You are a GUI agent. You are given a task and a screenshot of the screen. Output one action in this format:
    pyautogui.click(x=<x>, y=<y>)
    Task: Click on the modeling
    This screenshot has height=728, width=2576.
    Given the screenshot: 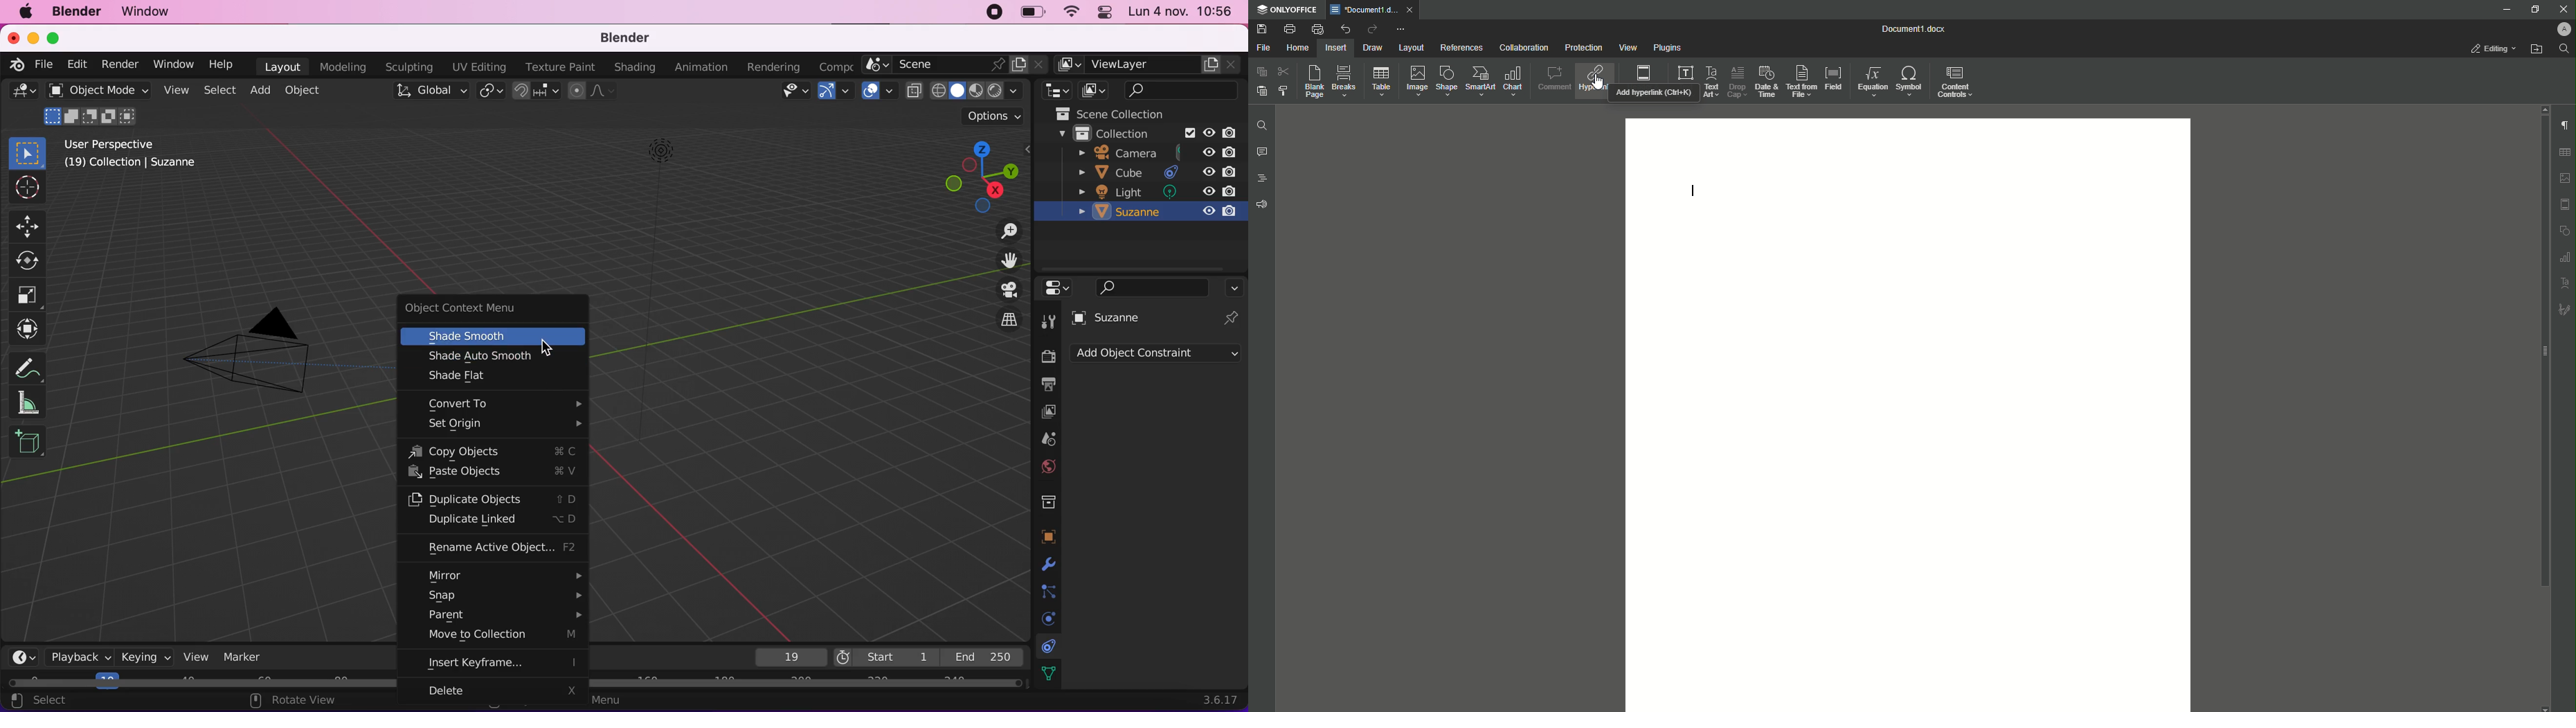 What is the action you would take?
    pyautogui.click(x=343, y=67)
    